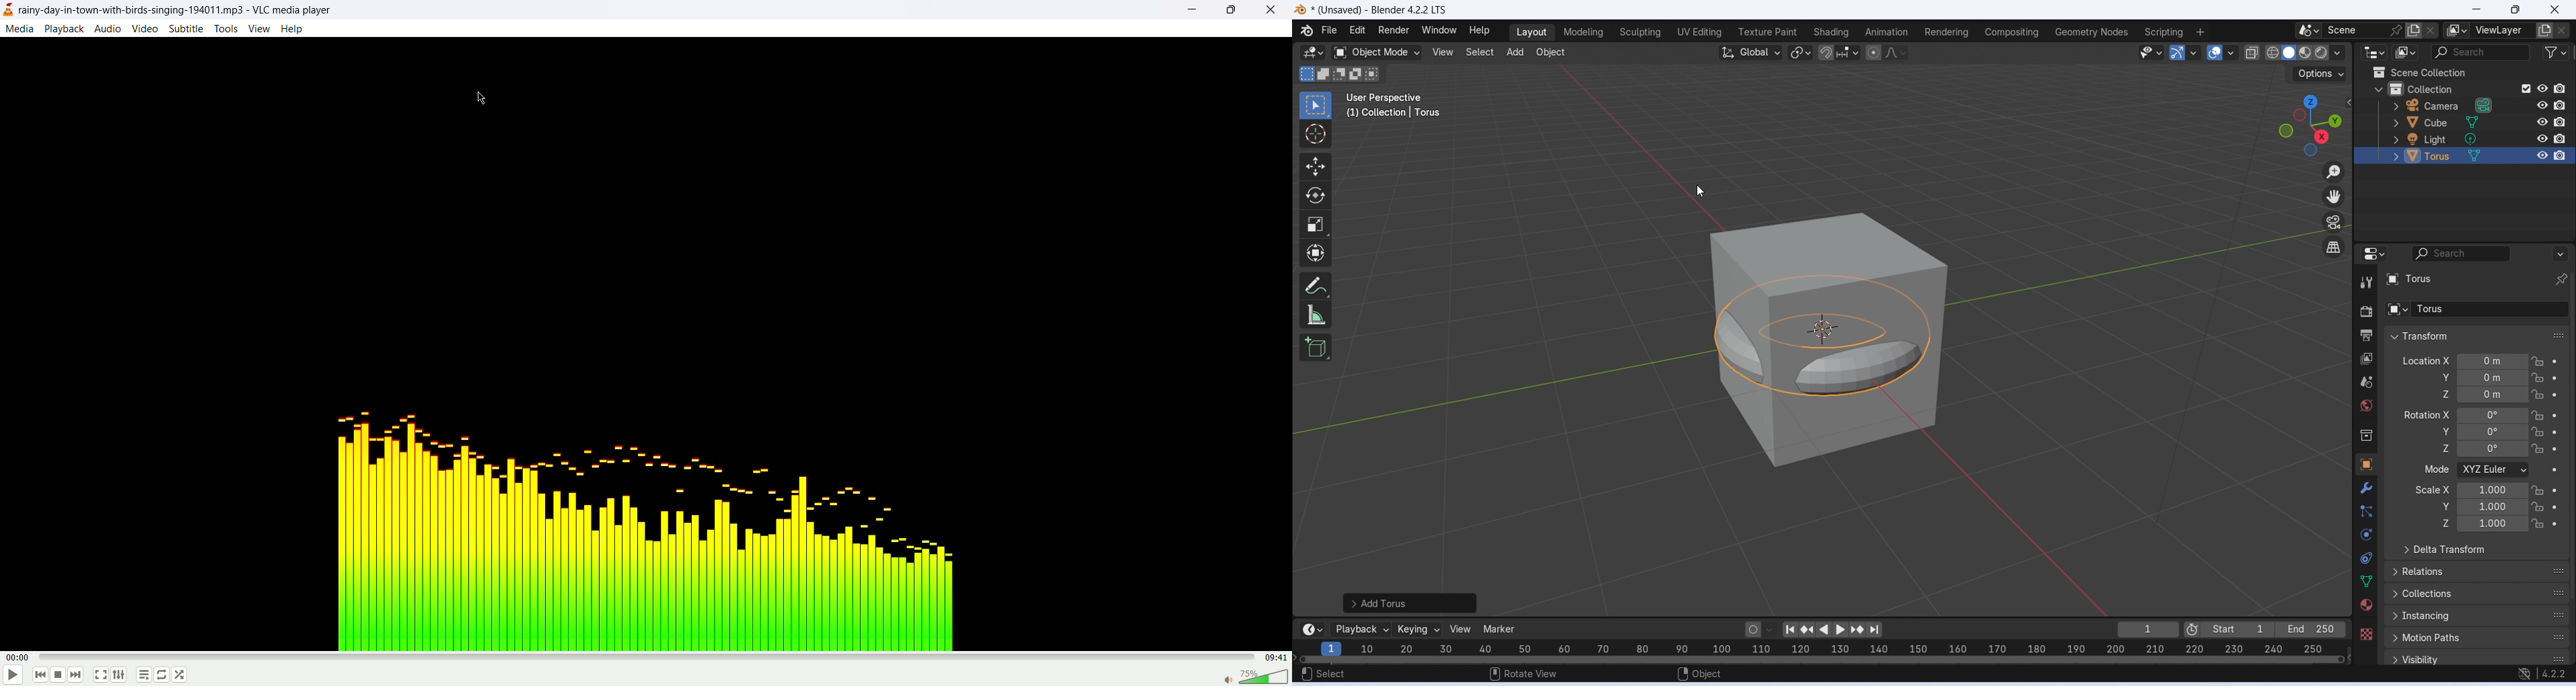 The height and width of the screenshot is (700, 2576). What do you see at coordinates (1317, 316) in the screenshot?
I see `Measure` at bounding box center [1317, 316].